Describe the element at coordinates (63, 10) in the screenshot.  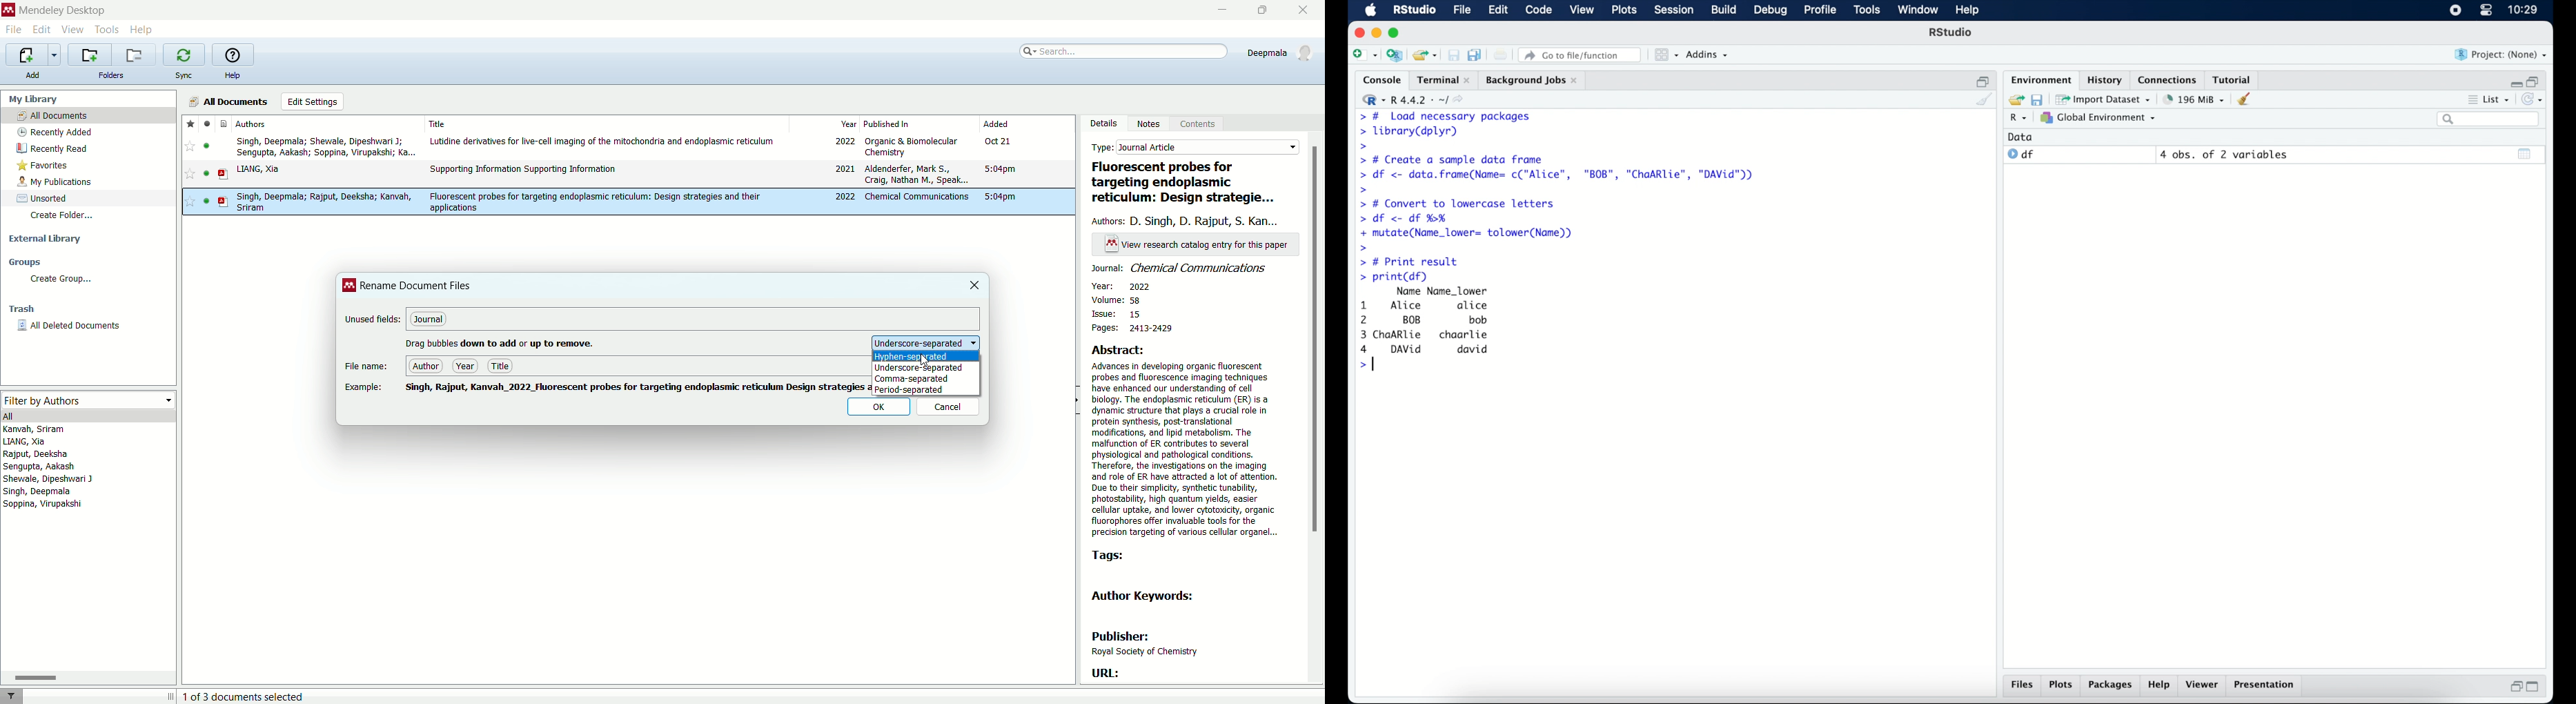
I see `mendeley desktop` at that location.